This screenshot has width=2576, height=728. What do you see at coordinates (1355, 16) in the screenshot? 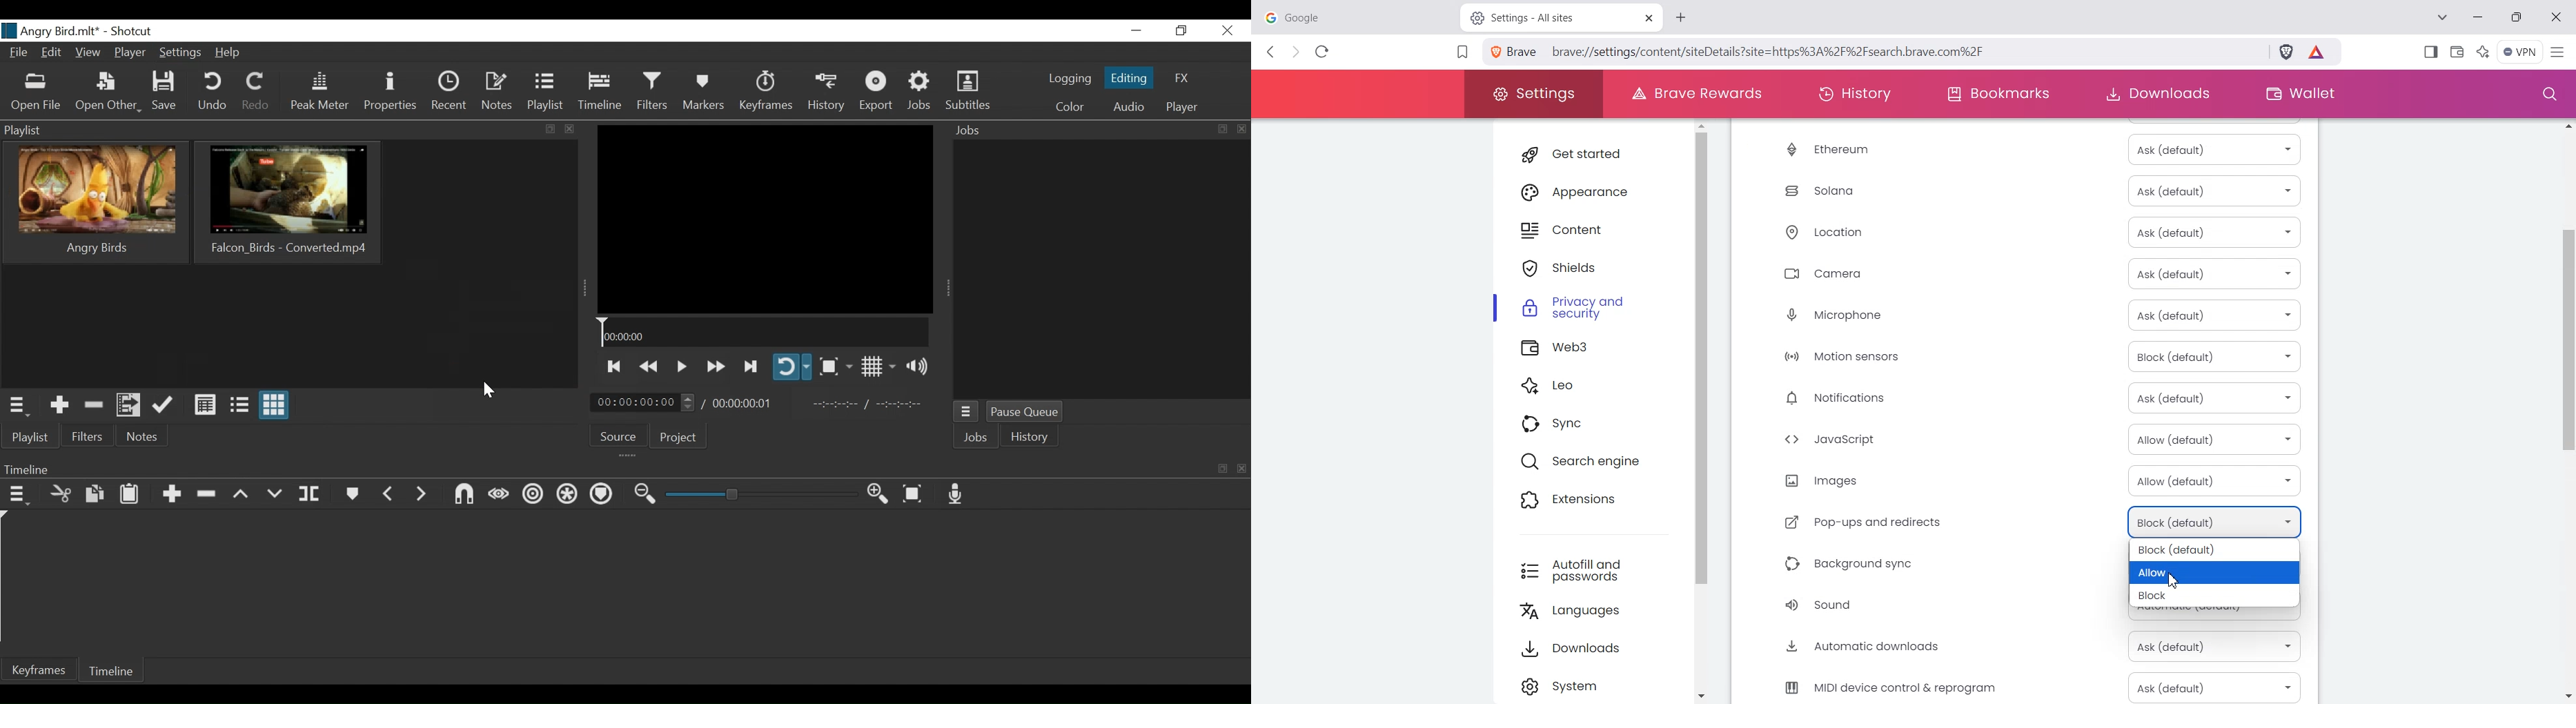
I see `google` at bounding box center [1355, 16].